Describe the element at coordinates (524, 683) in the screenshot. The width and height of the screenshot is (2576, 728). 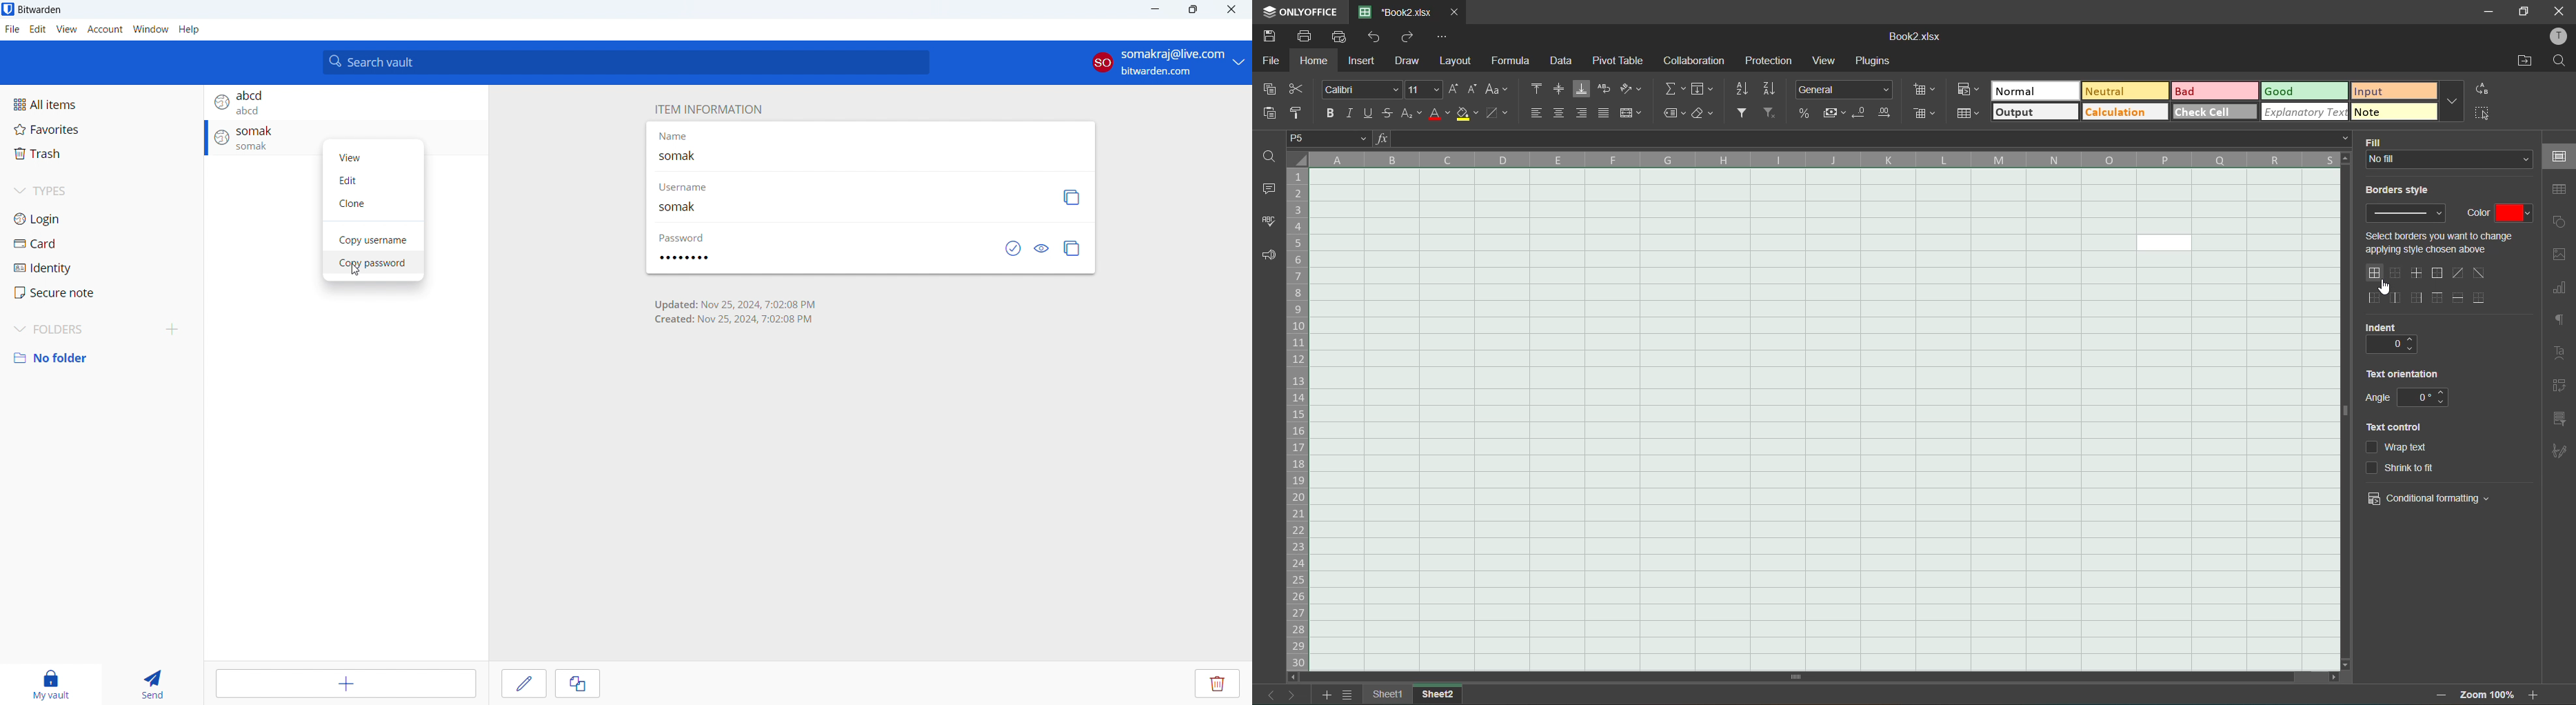
I see `edit` at that location.